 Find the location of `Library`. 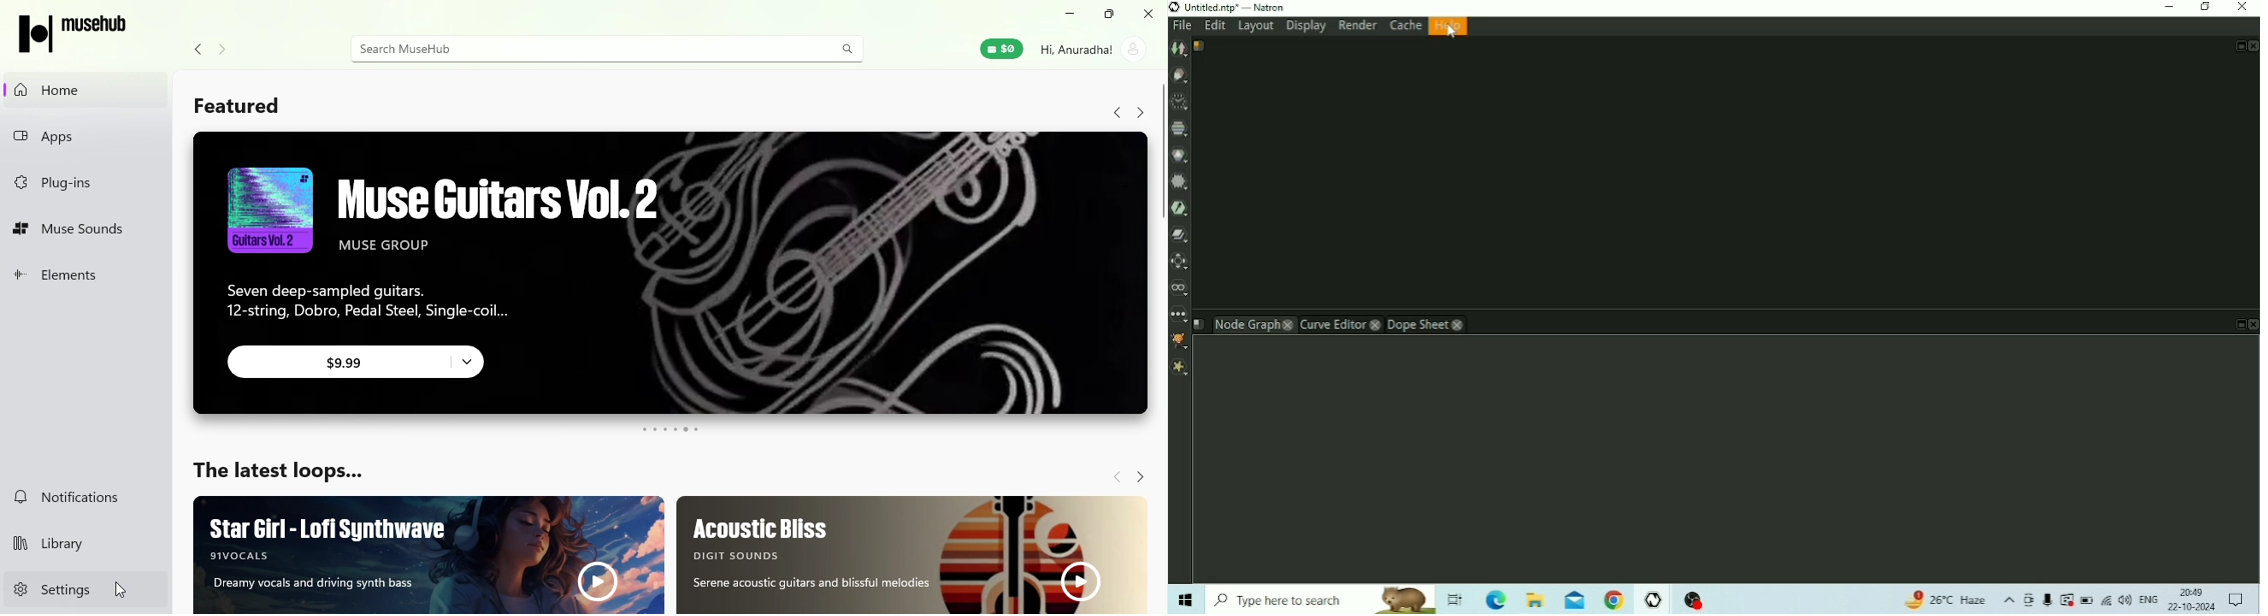

Library is located at coordinates (84, 546).